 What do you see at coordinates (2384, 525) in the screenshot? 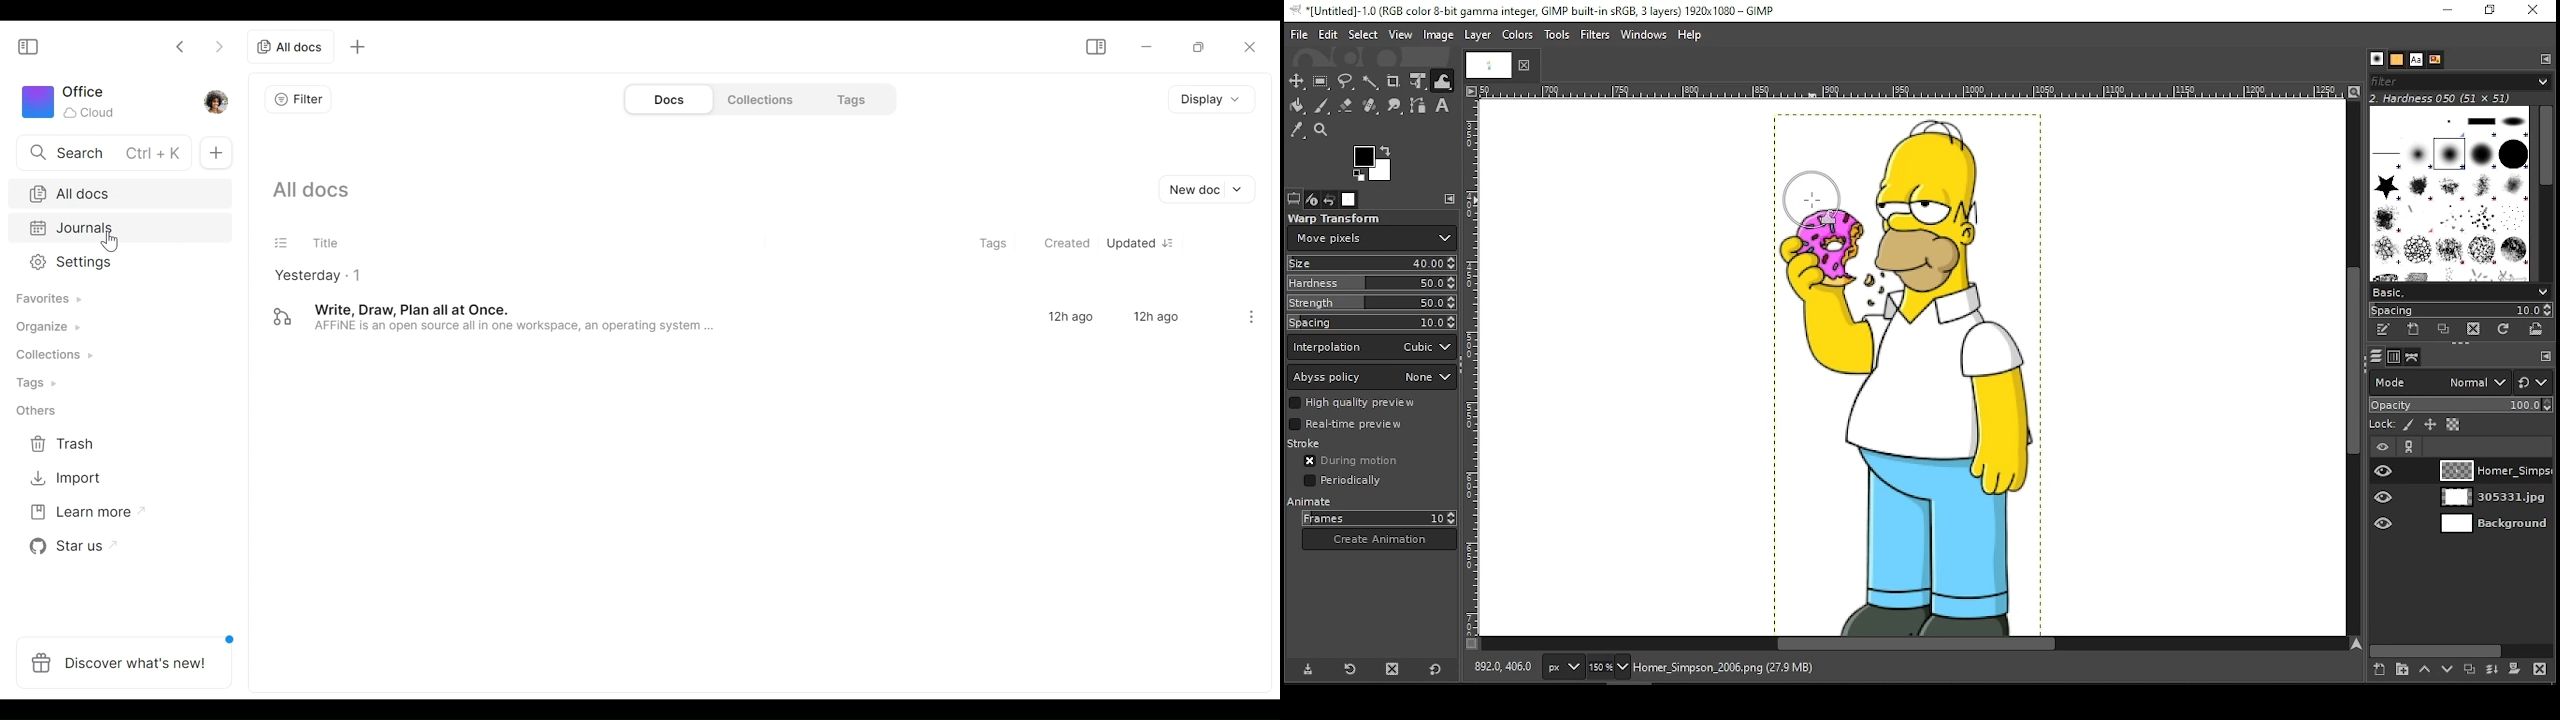
I see `layer visibility on/off` at bounding box center [2384, 525].